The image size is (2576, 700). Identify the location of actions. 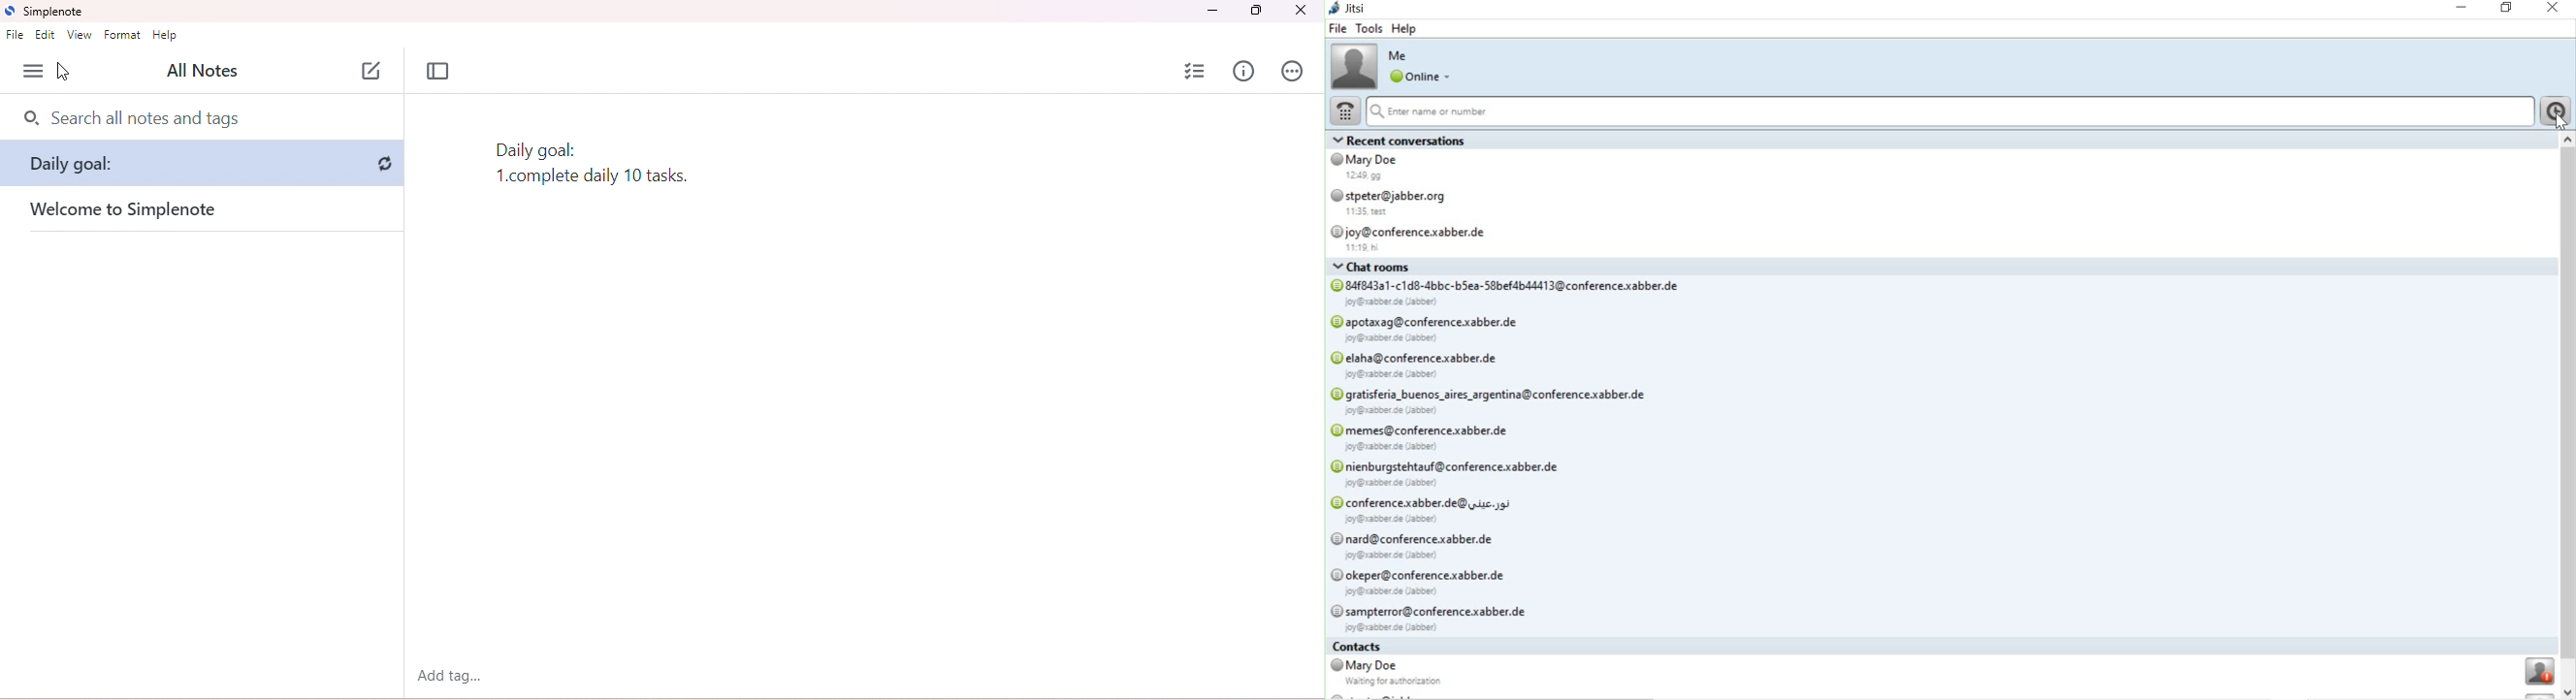
(1294, 71).